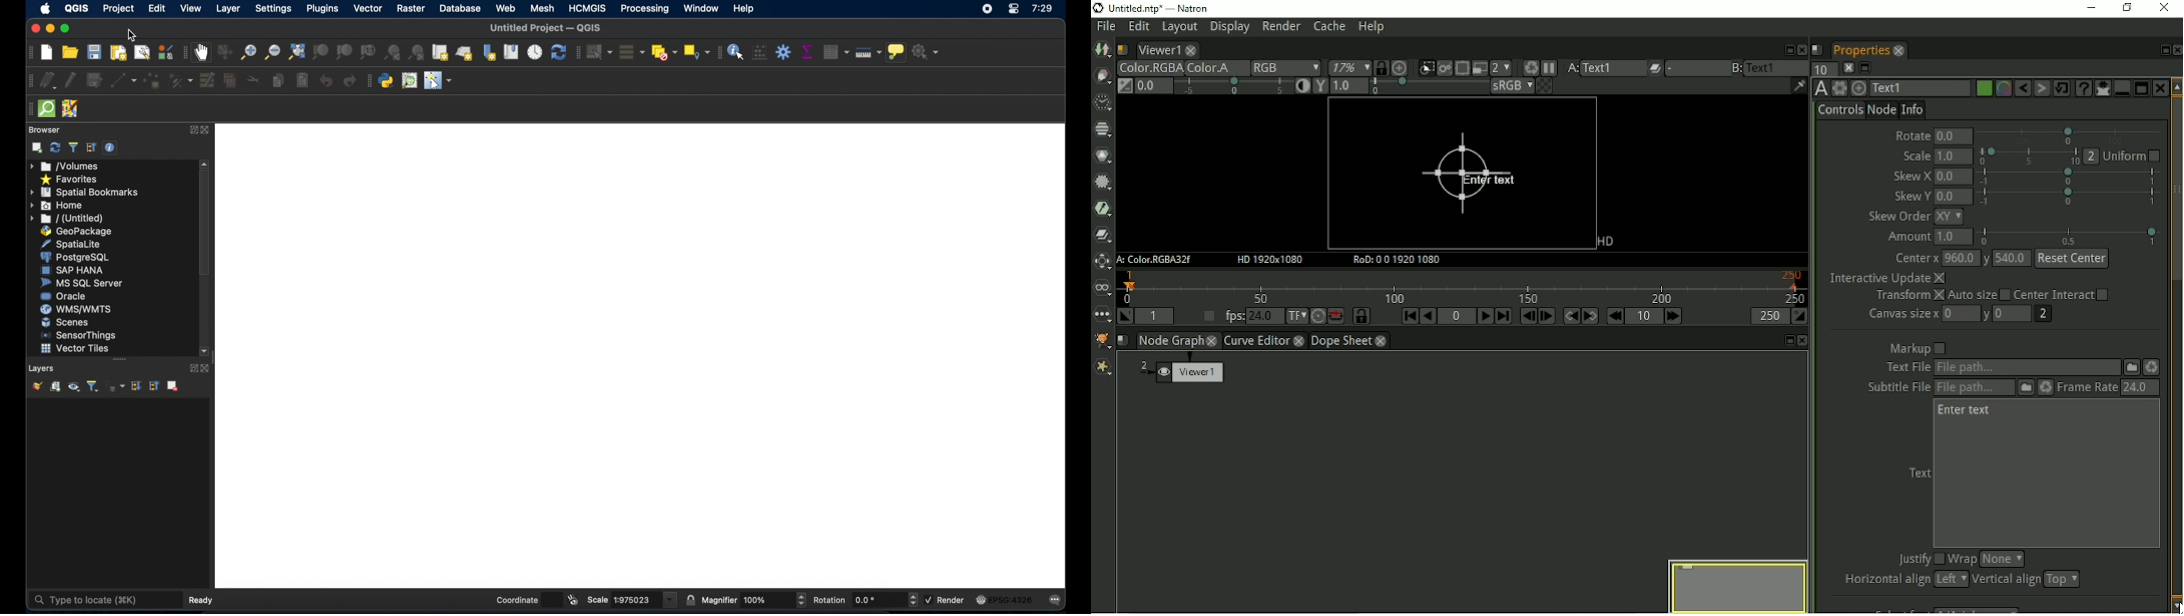 The width and height of the screenshot is (2184, 616). What do you see at coordinates (810, 50) in the screenshot?
I see `show statistical summary` at bounding box center [810, 50].